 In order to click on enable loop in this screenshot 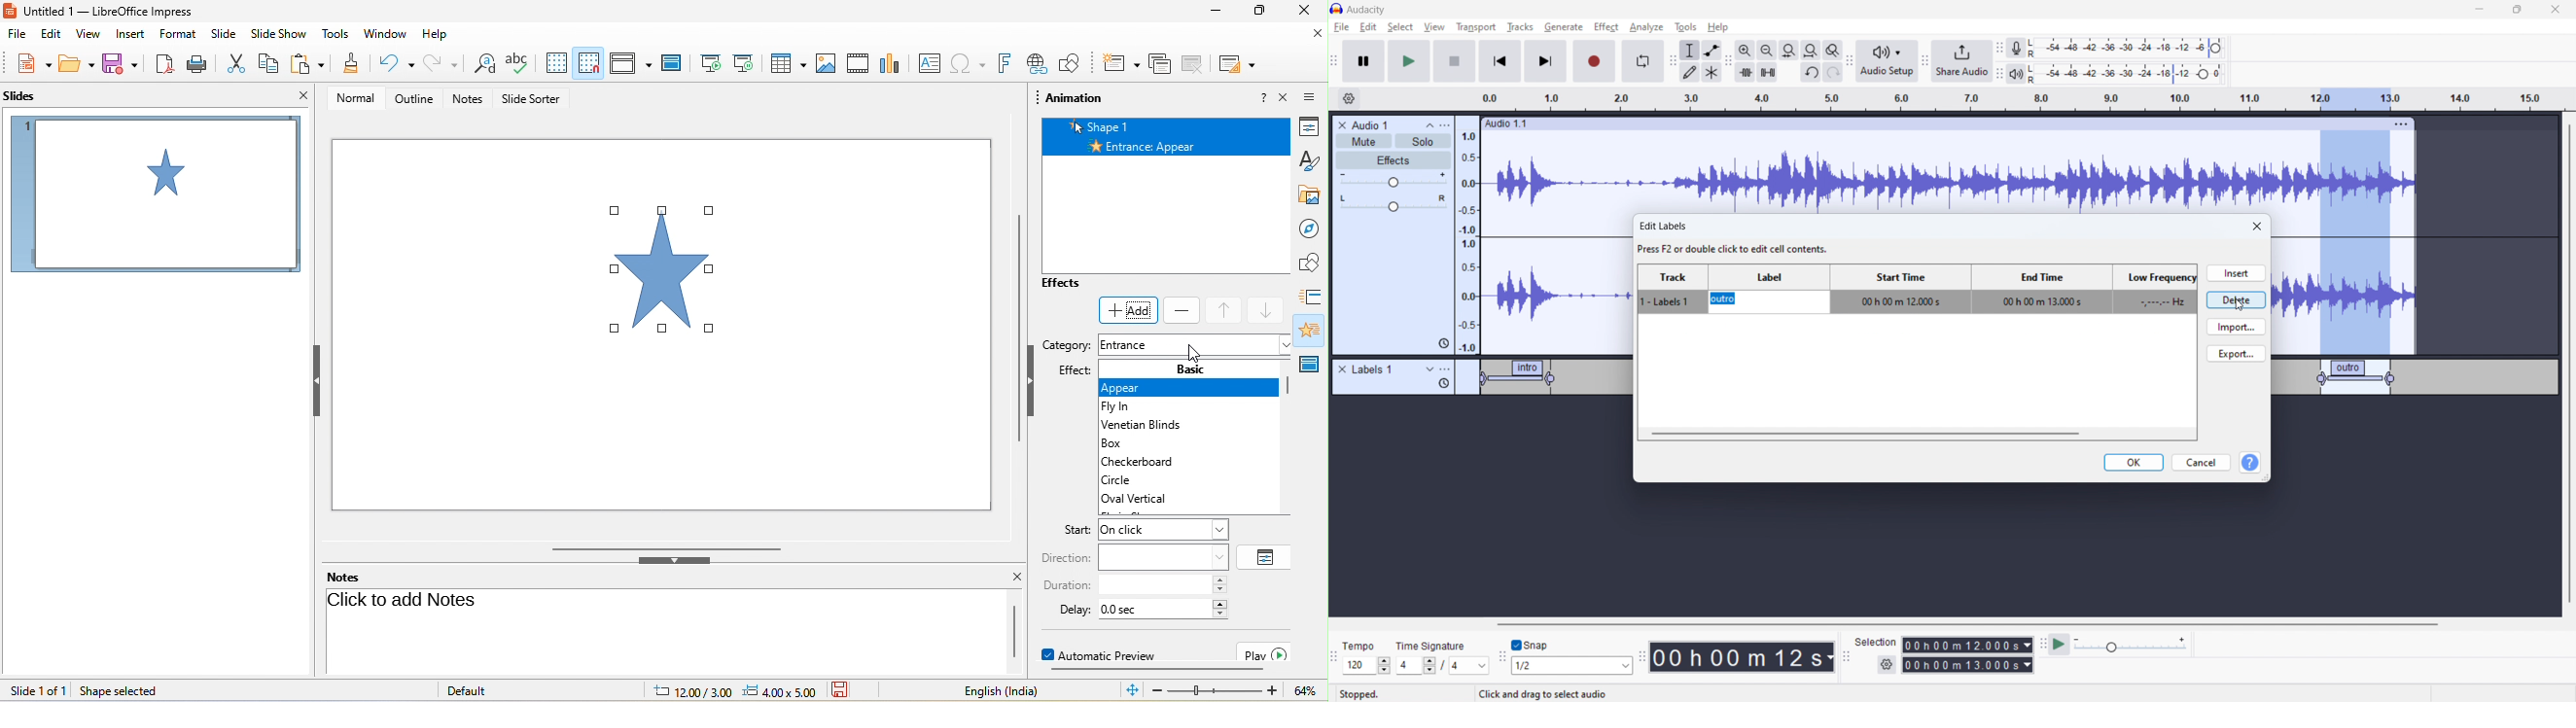, I will do `click(1642, 60)`.